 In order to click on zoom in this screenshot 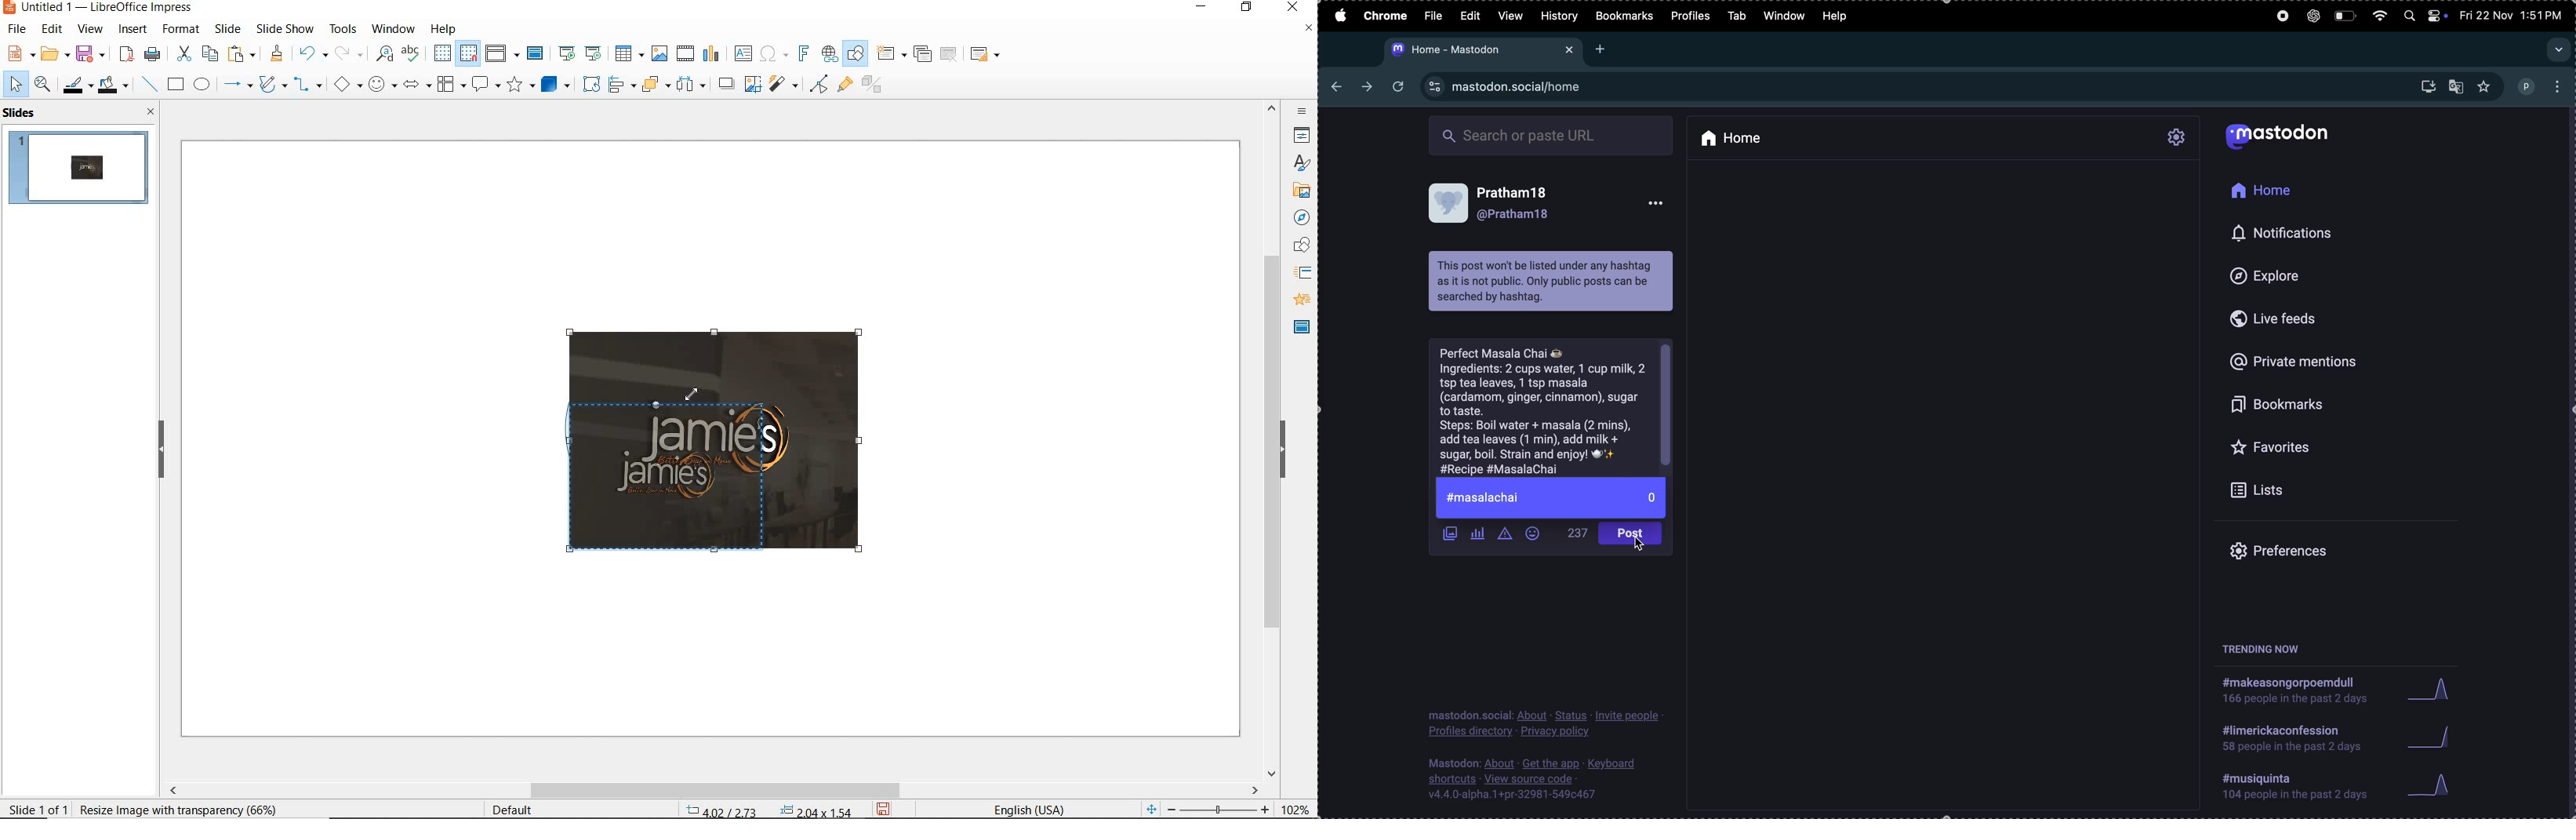, I will do `click(1223, 810)`.